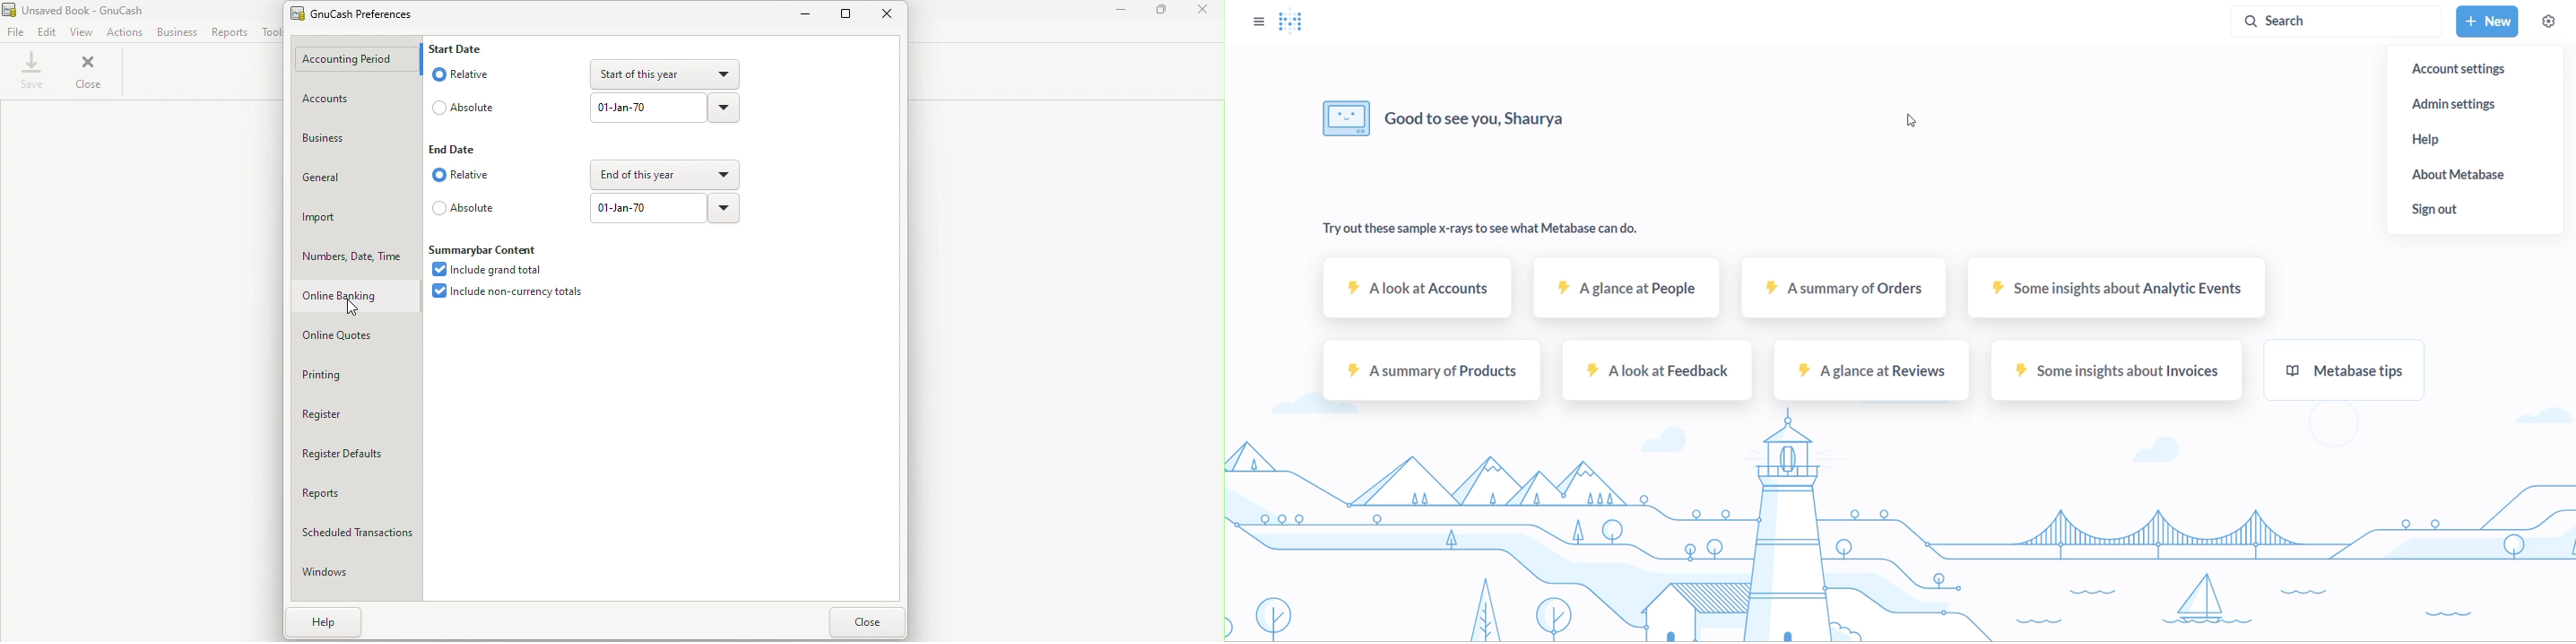  What do you see at coordinates (463, 49) in the screenshot?
I see `Start date` at bounding box center [463, 49].